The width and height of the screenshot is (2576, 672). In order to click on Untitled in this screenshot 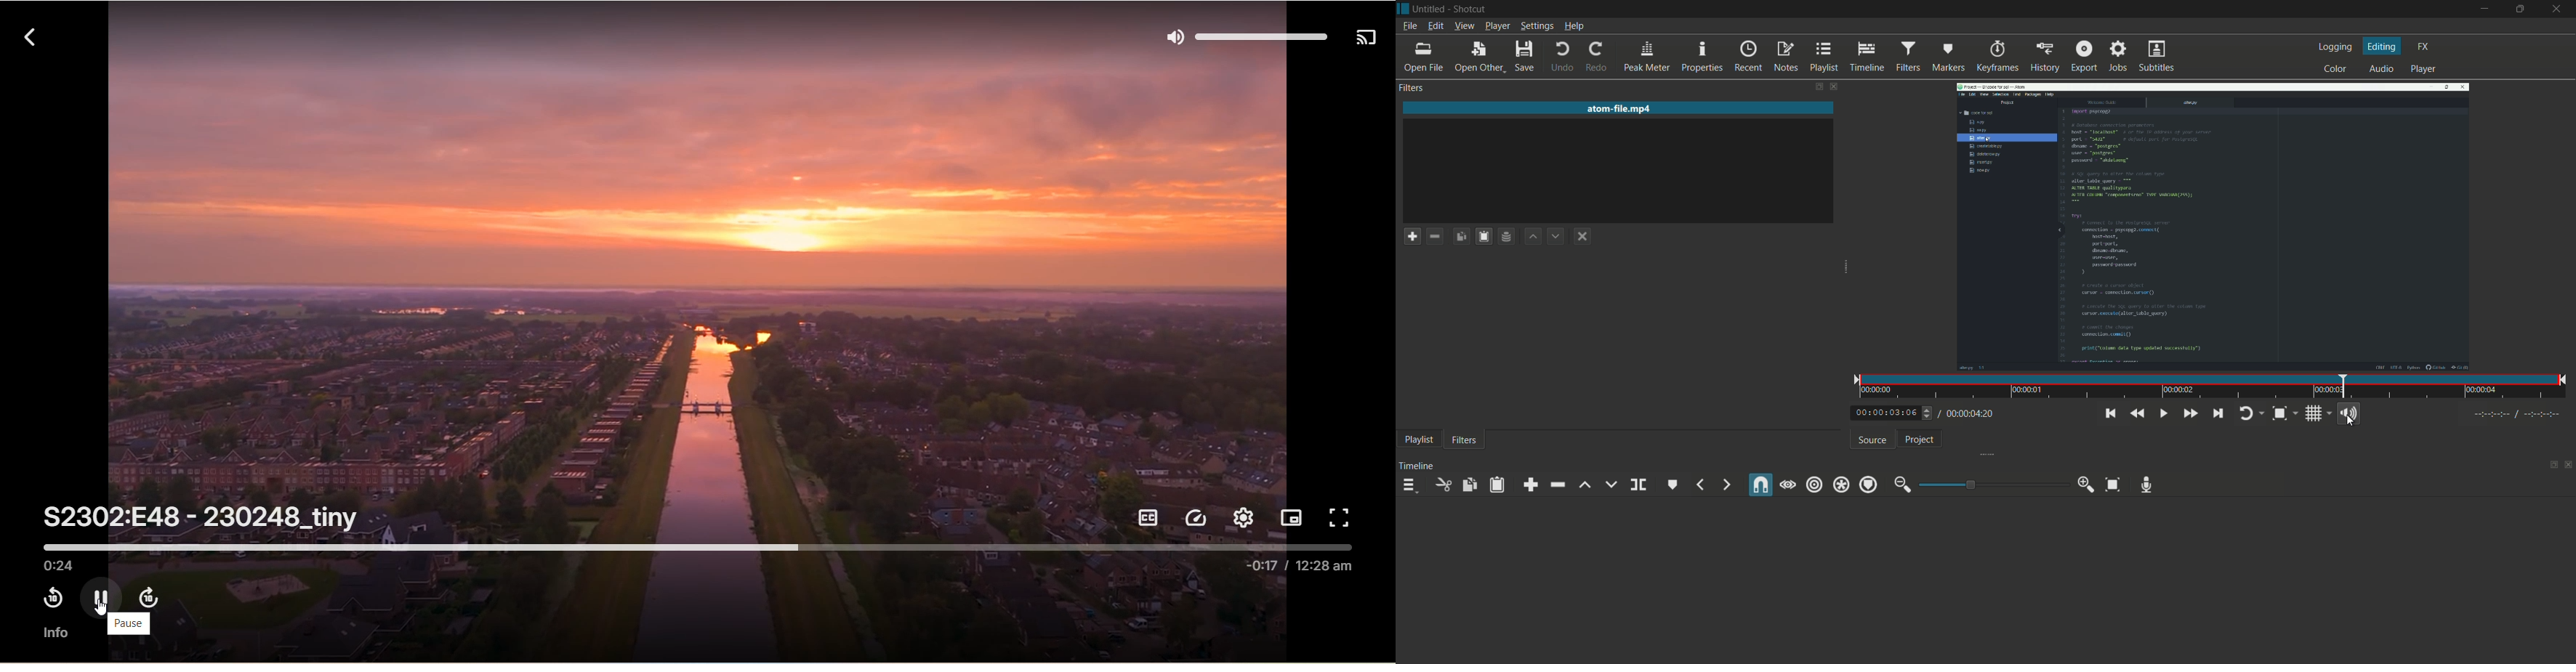, I will do `click(1430, 8)`.